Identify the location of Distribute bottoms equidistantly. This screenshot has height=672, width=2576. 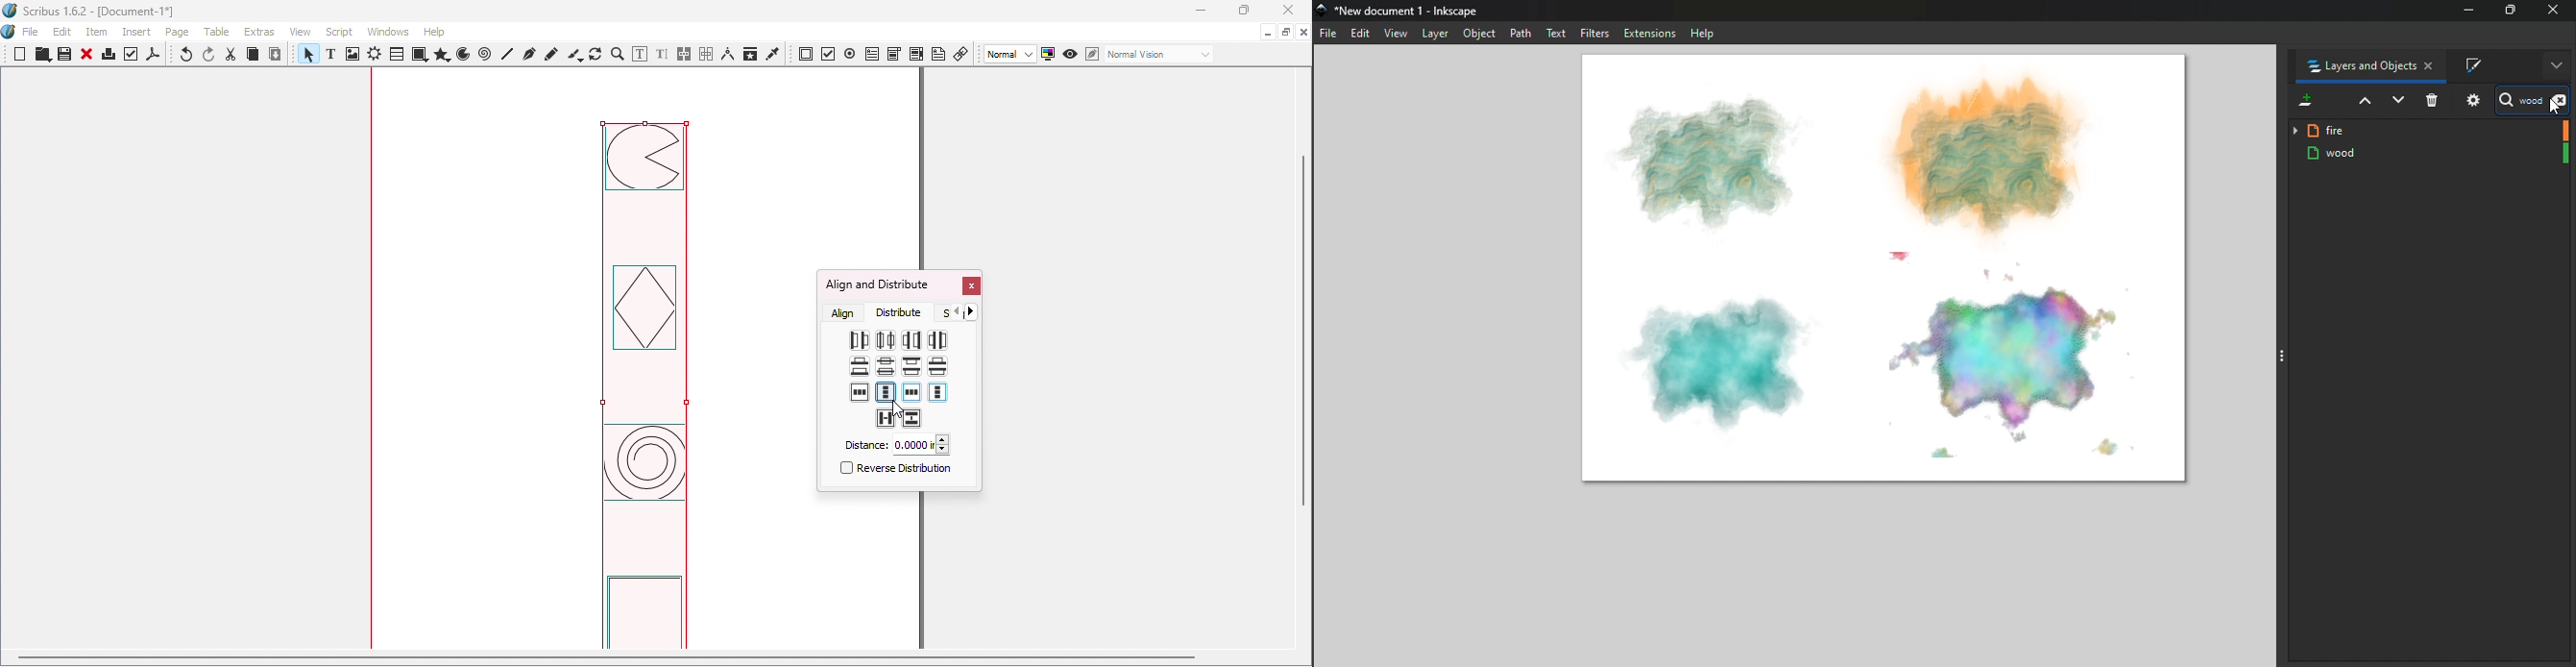
(860, 366).